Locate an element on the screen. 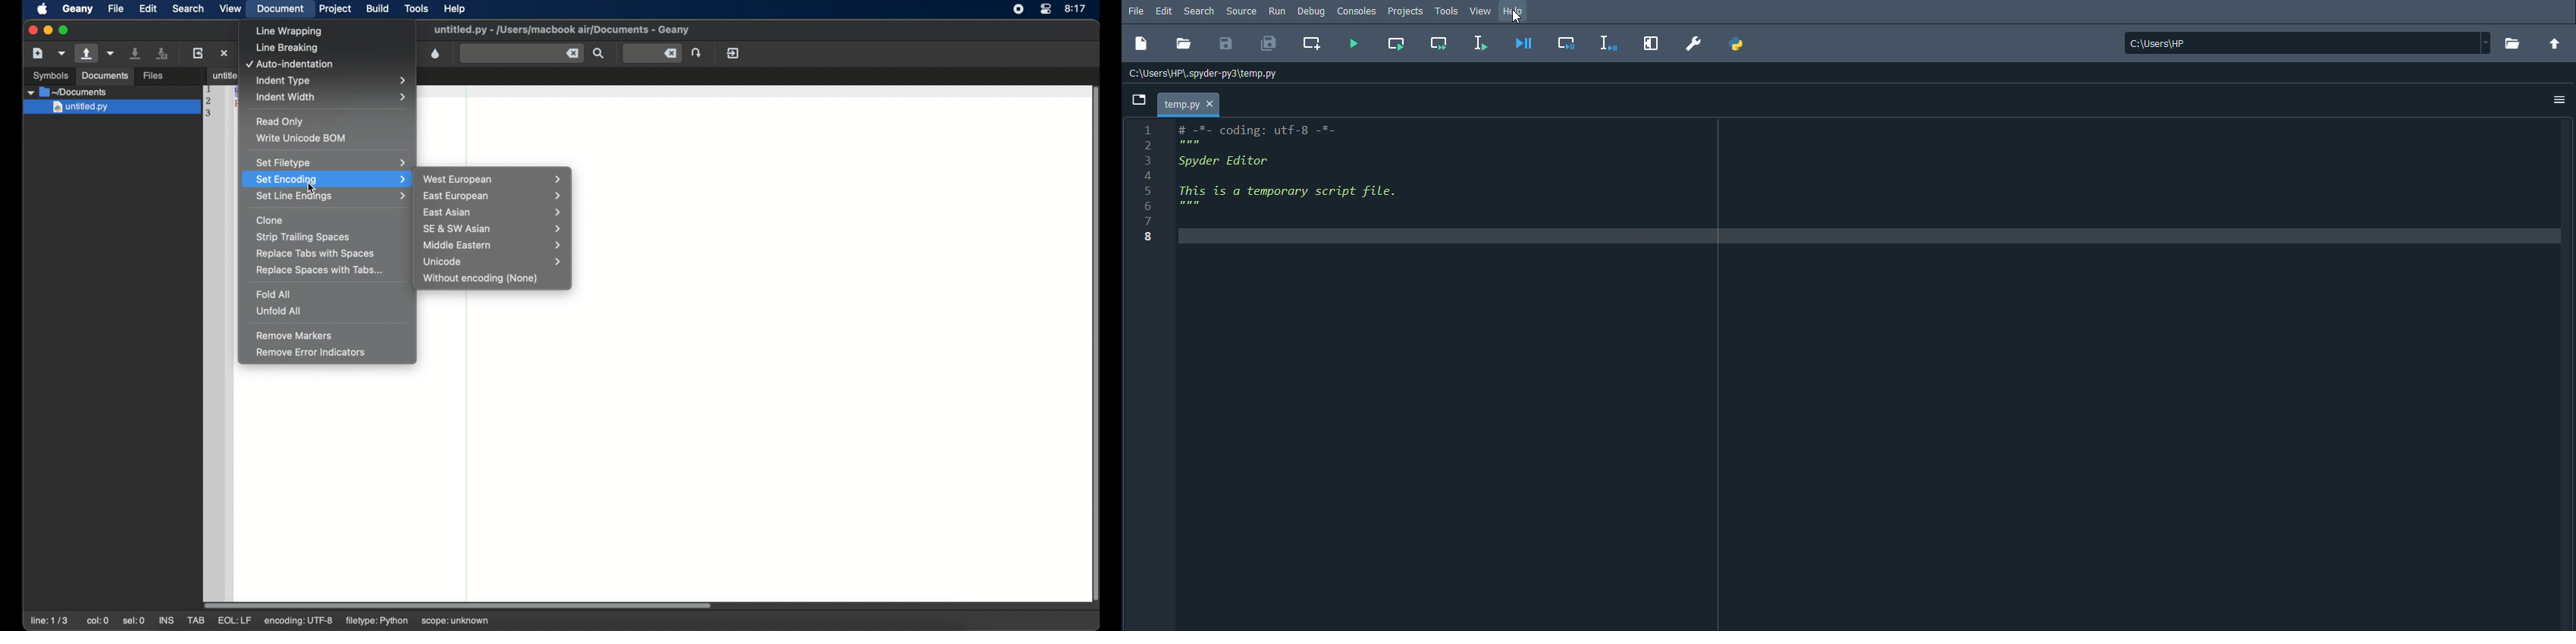 This screenshot has width=2576, height=644. Debug selection or current line is located at coordinates (1610, 44).